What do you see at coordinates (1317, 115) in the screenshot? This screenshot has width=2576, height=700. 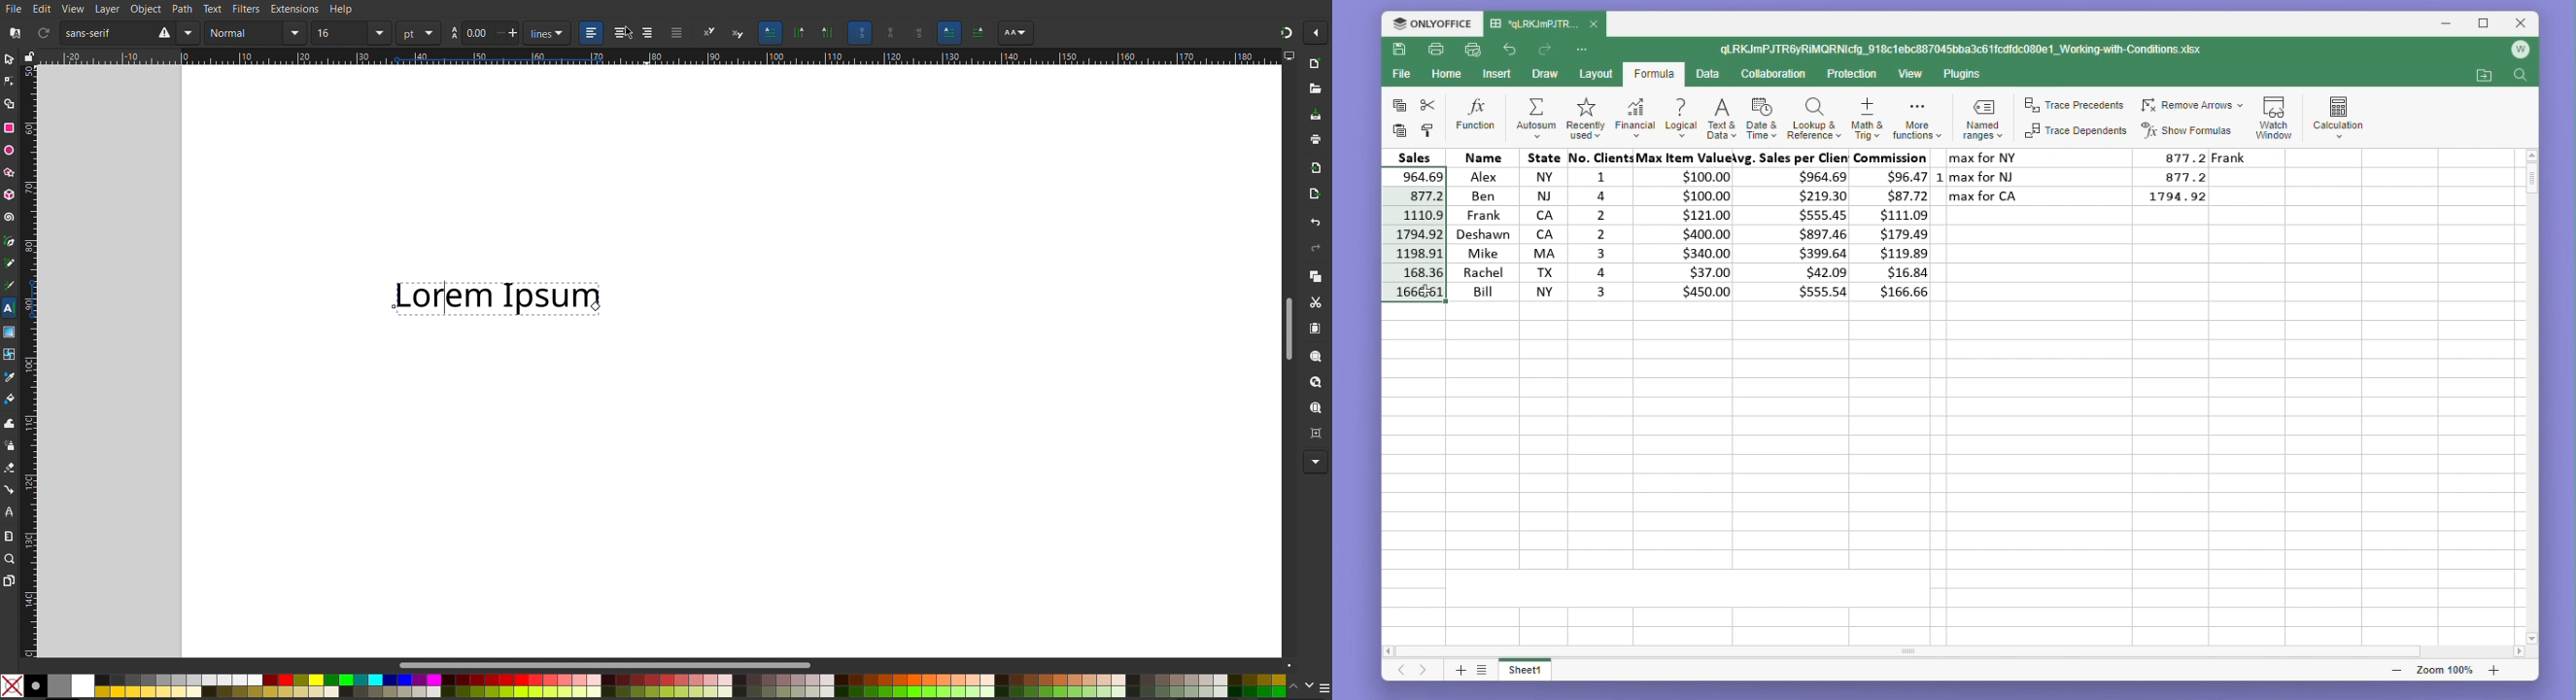 I see `Save` at bounding box center [1317, 115].